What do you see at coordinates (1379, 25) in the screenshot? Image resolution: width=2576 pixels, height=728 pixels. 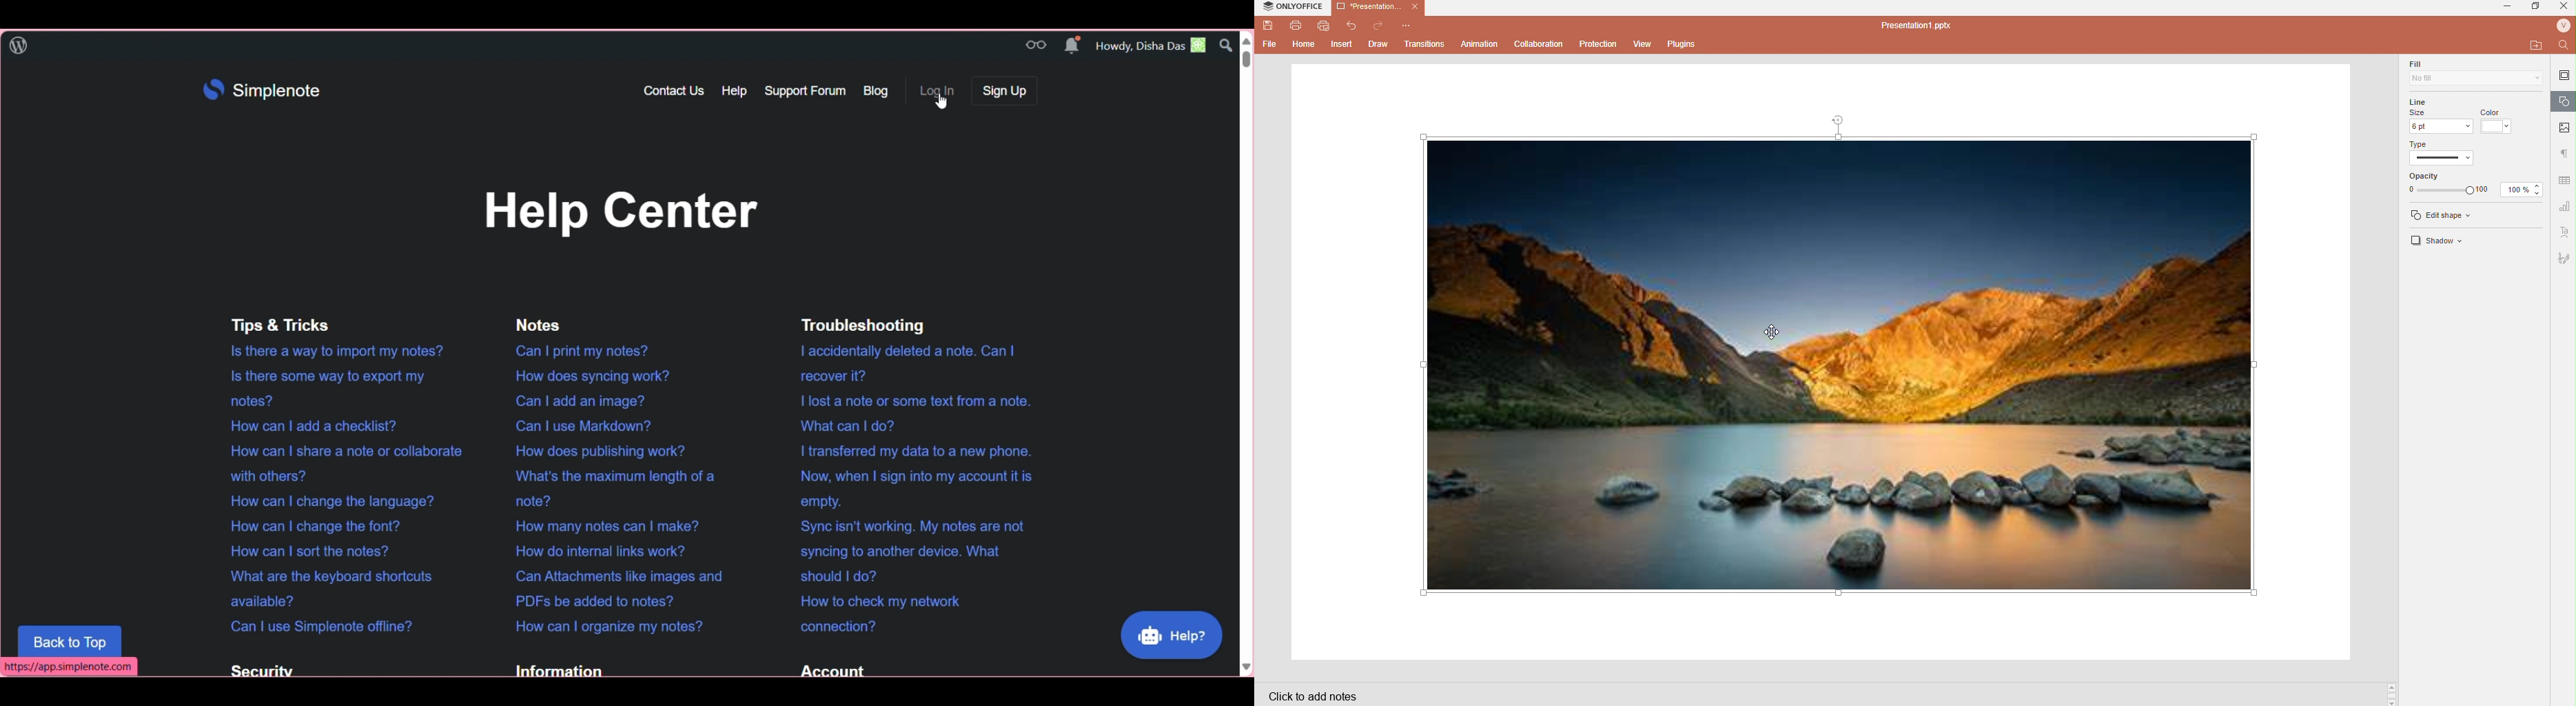 I see `Redo` at bounding box center [1379, 25].